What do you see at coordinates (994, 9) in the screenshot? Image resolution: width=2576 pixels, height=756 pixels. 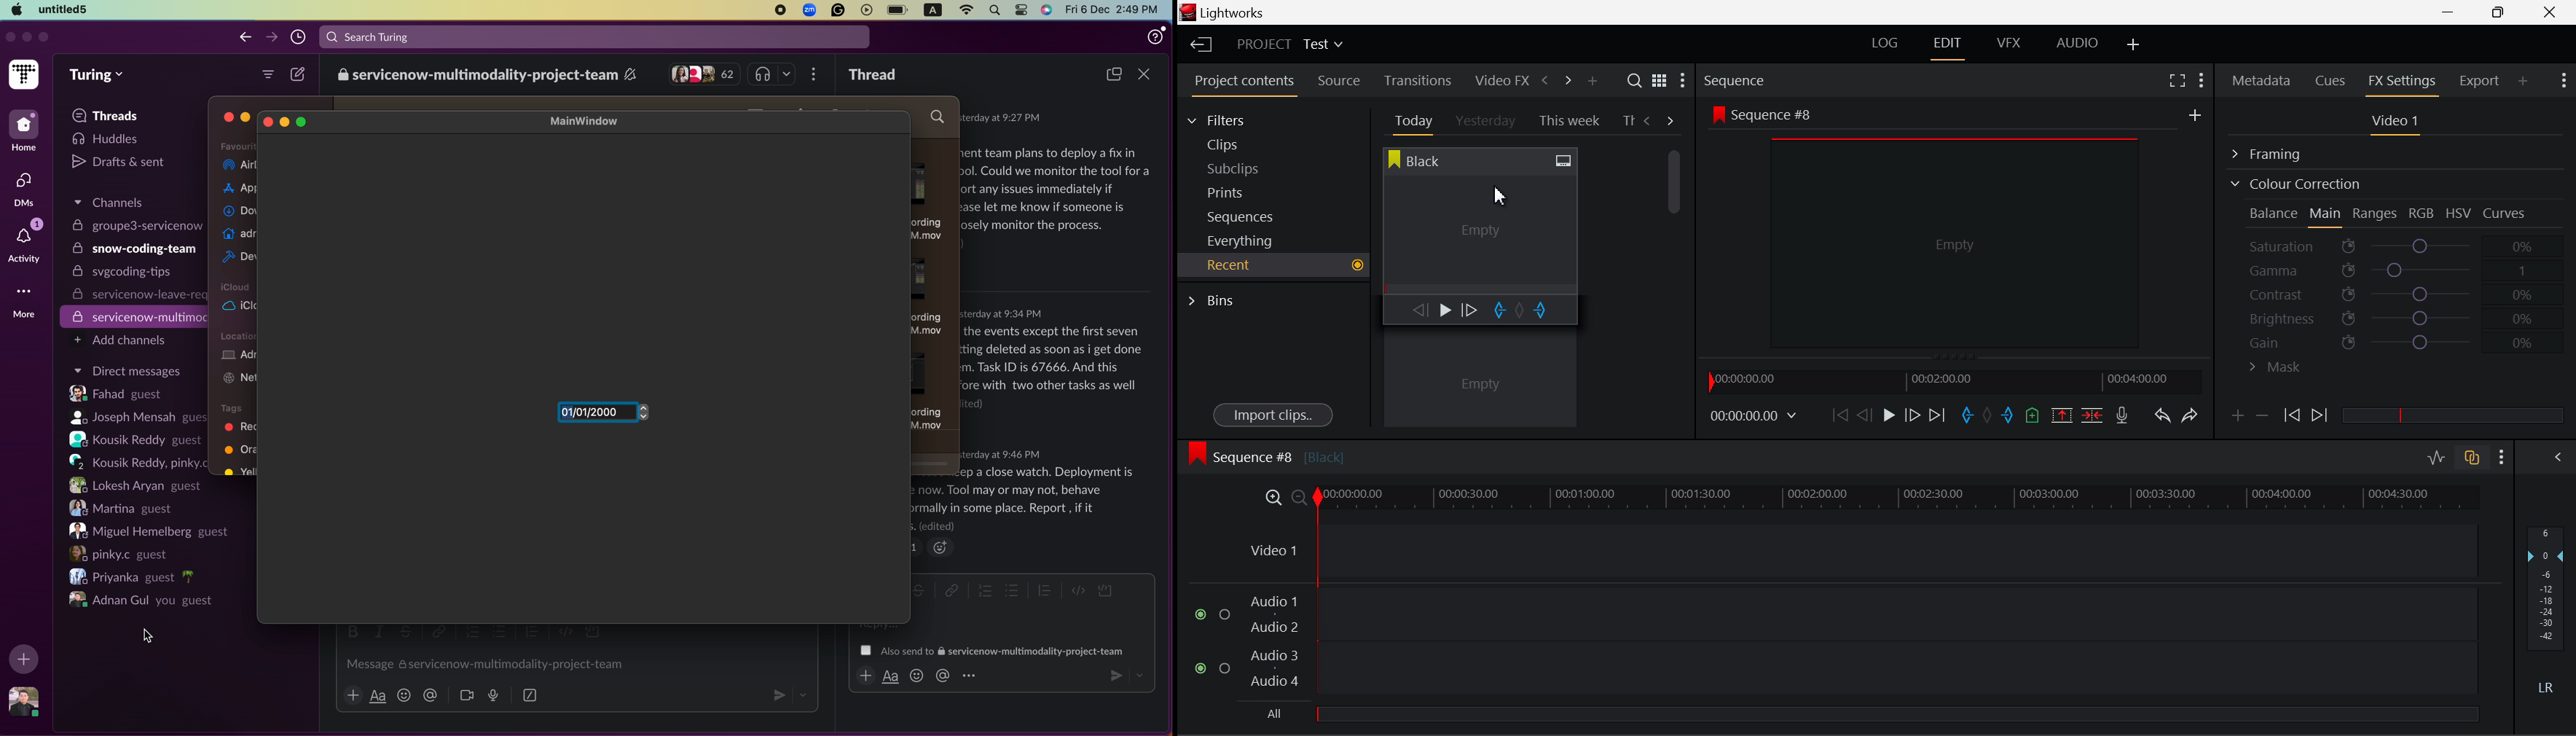 I see `search` at bounding box center [994, 9].